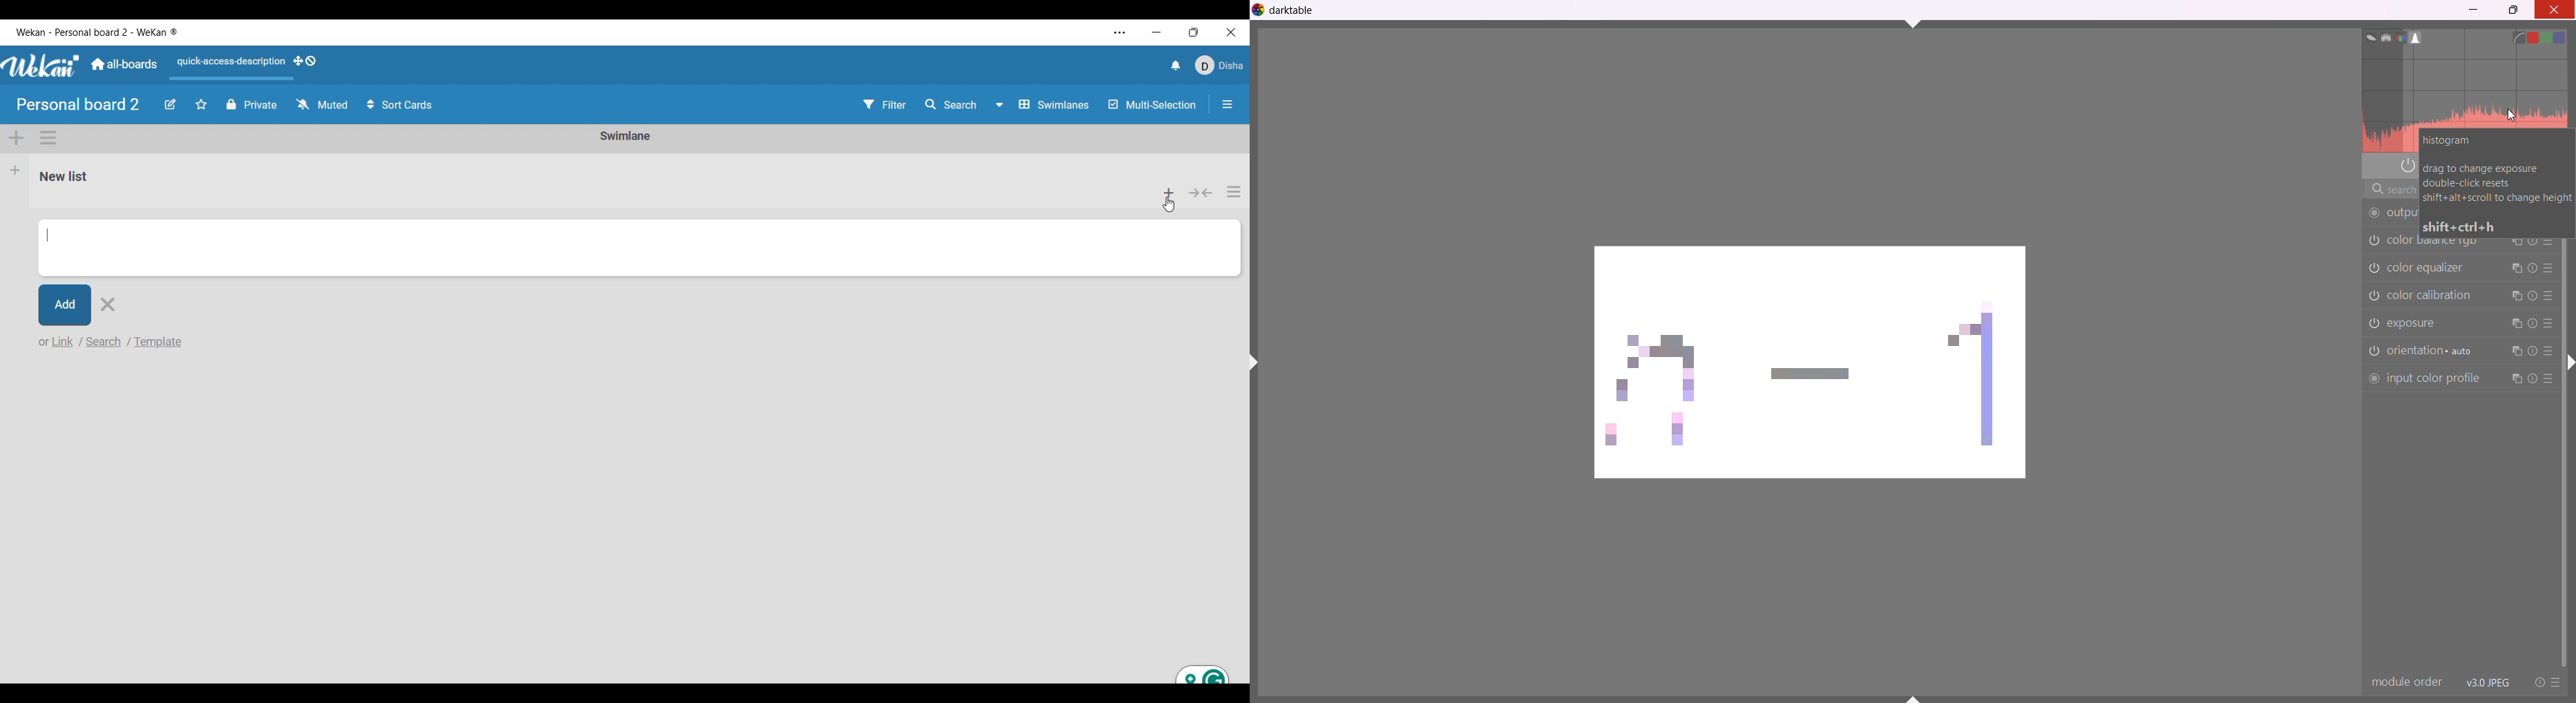  I want to click on Go to main dashboard, so click(124, 64).